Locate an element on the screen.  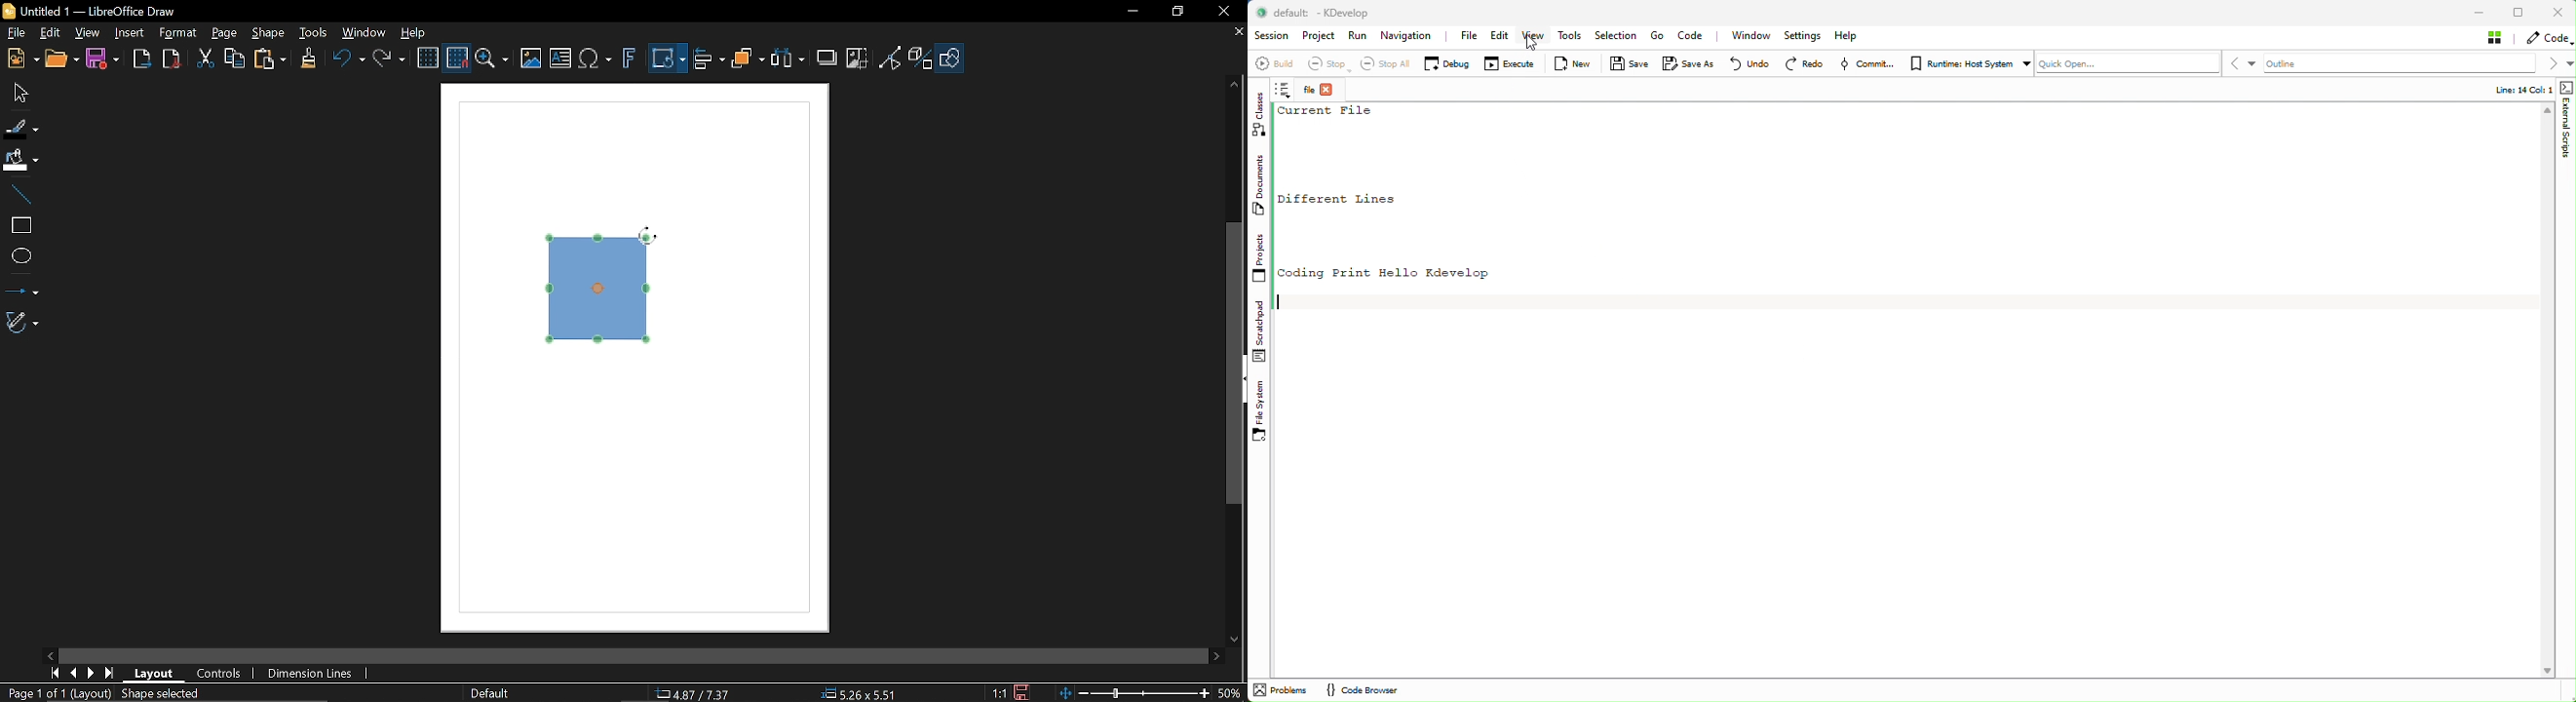
Redo is located at coordinates (388, 60).